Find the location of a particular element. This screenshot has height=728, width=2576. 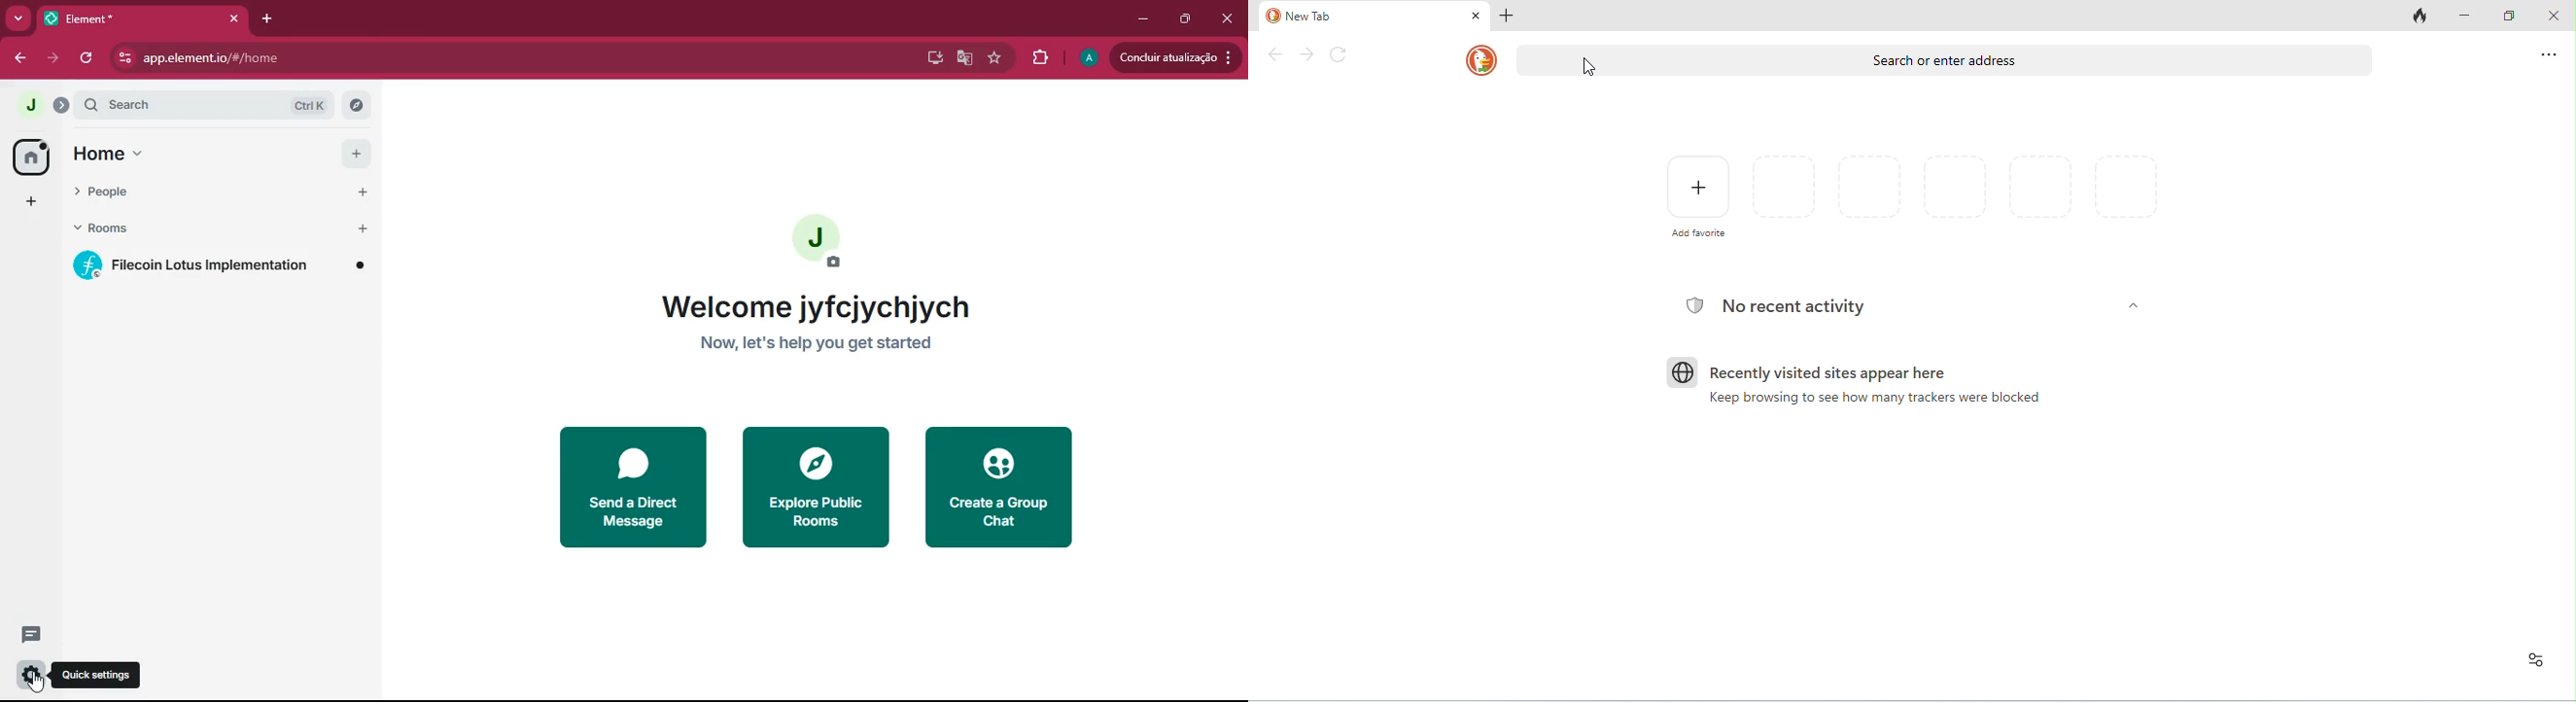

quick settings is located at coordinates (29, 676).